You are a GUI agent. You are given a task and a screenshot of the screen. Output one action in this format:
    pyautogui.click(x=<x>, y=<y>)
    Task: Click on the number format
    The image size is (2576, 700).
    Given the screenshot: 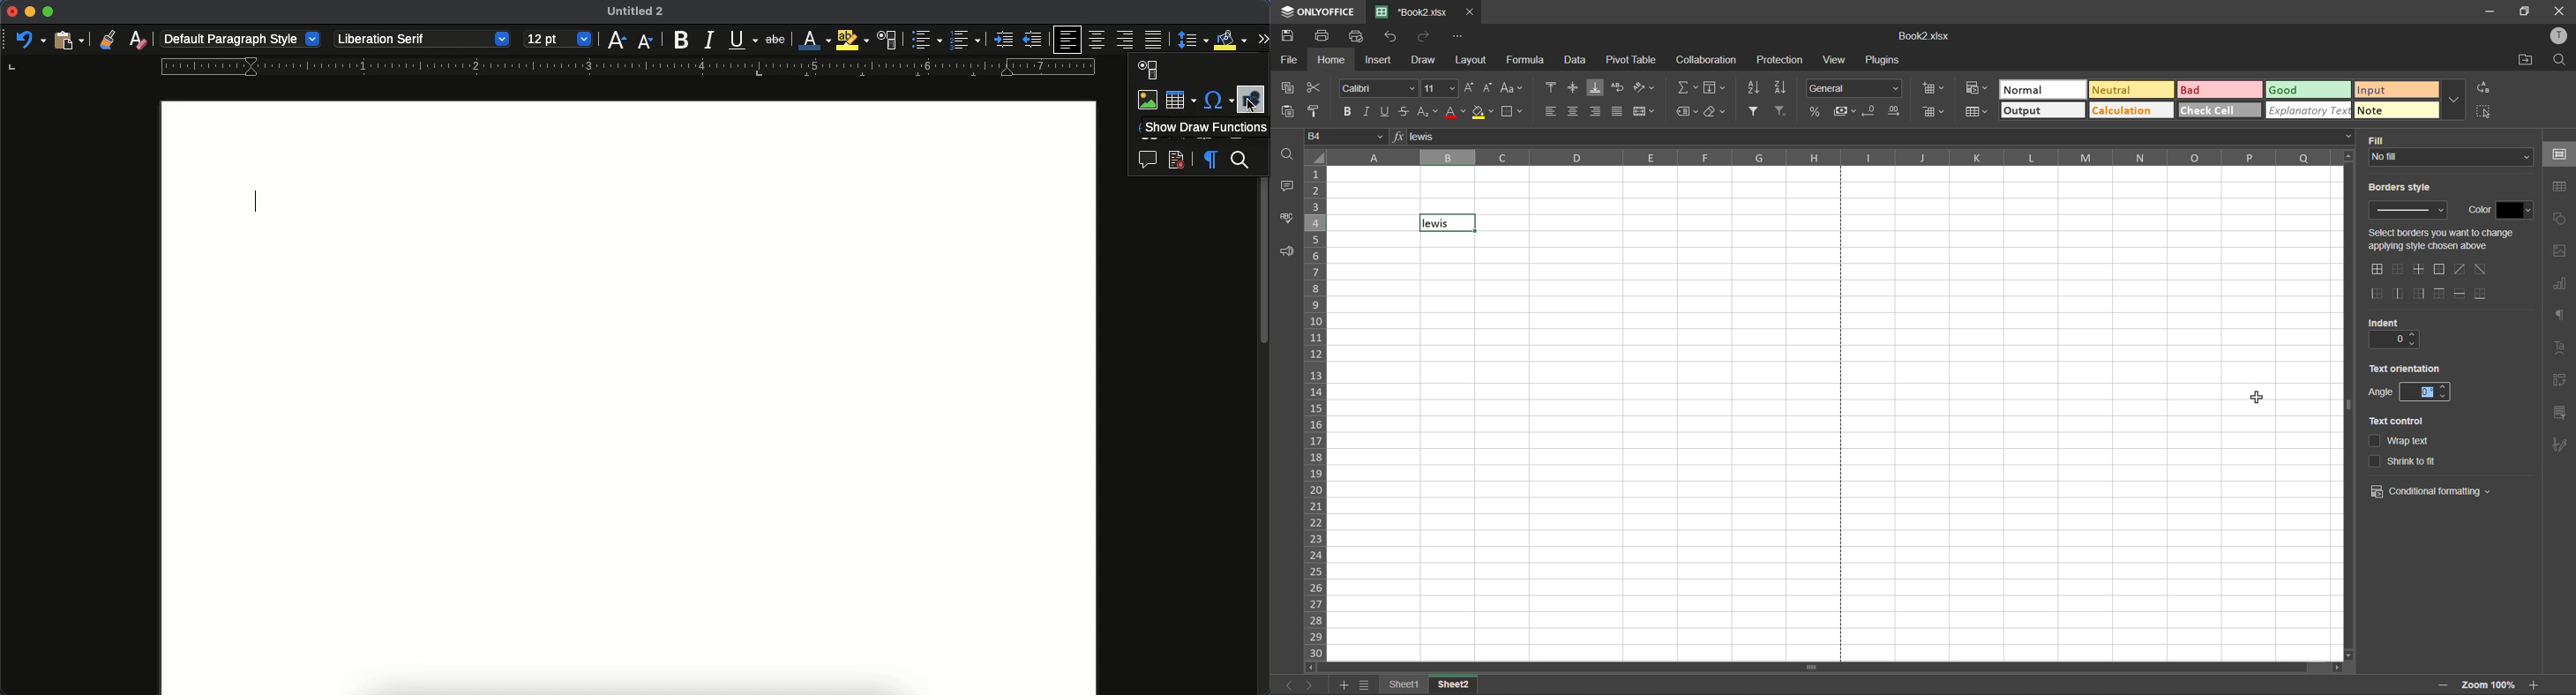 What is the action you would take?
    pyautogui.click(x=1856, y=88)
    